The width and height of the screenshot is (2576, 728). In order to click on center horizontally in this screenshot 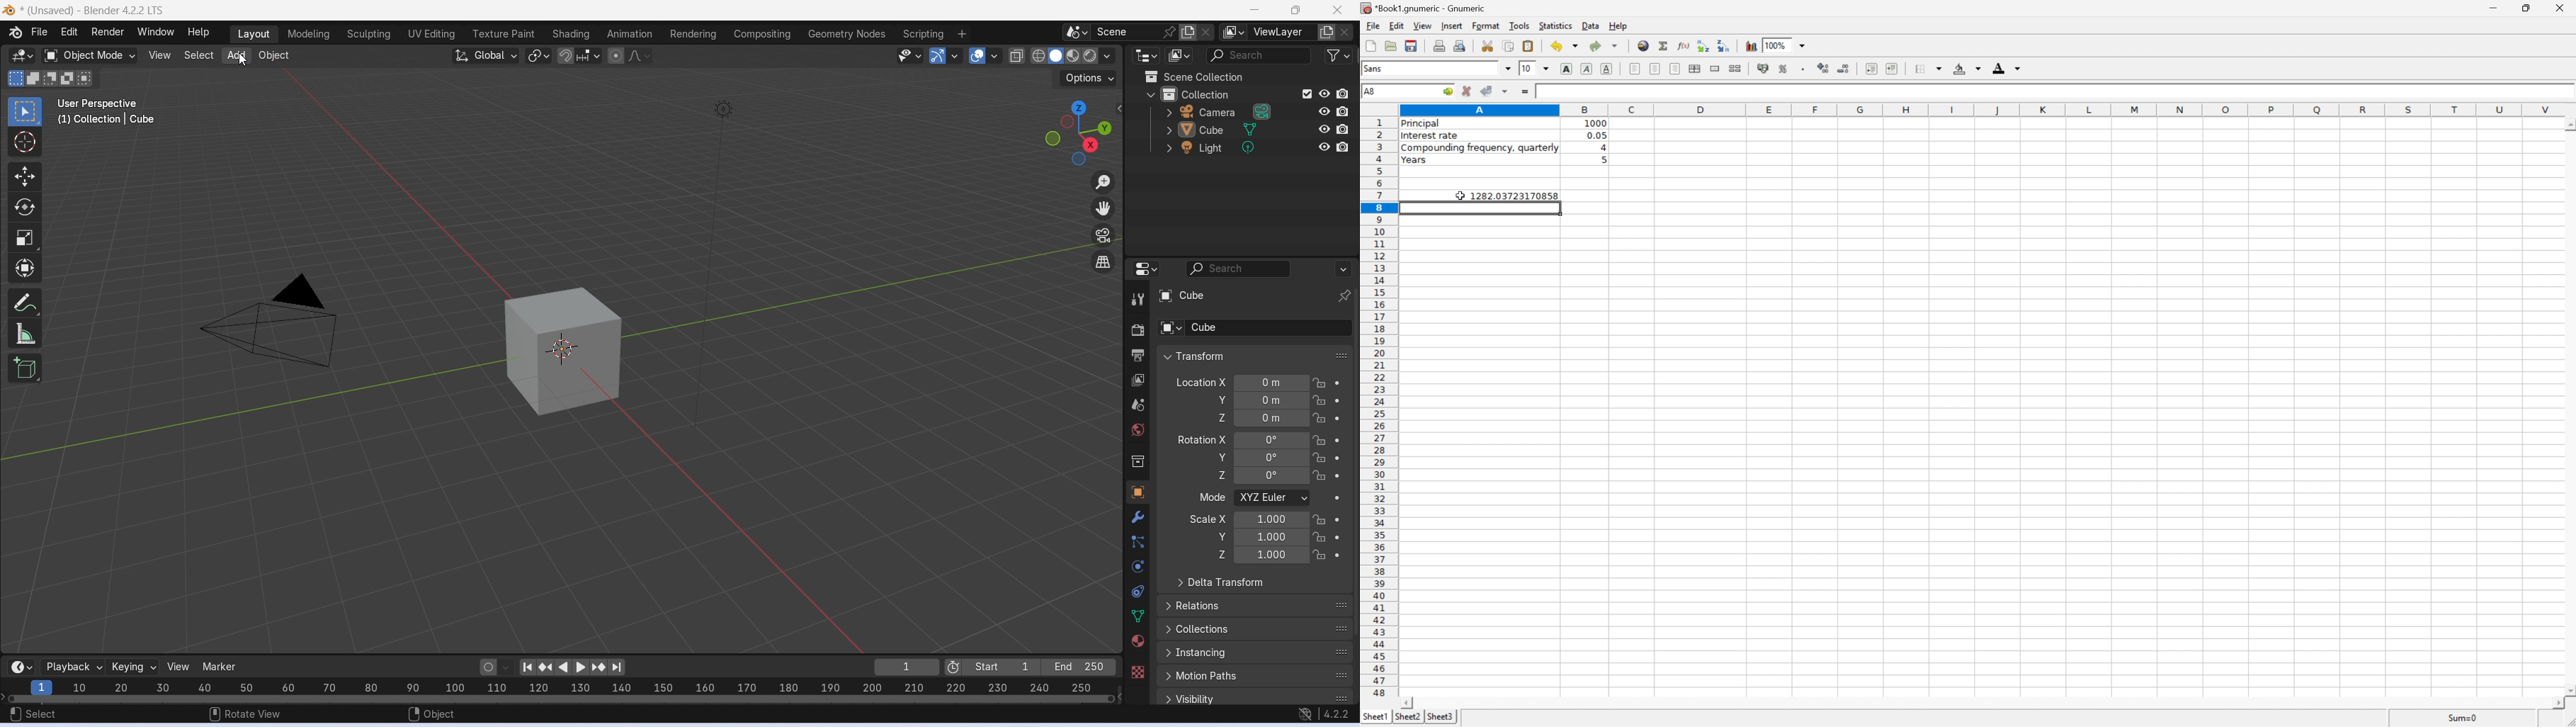, I will do `click(1696, 69)`.